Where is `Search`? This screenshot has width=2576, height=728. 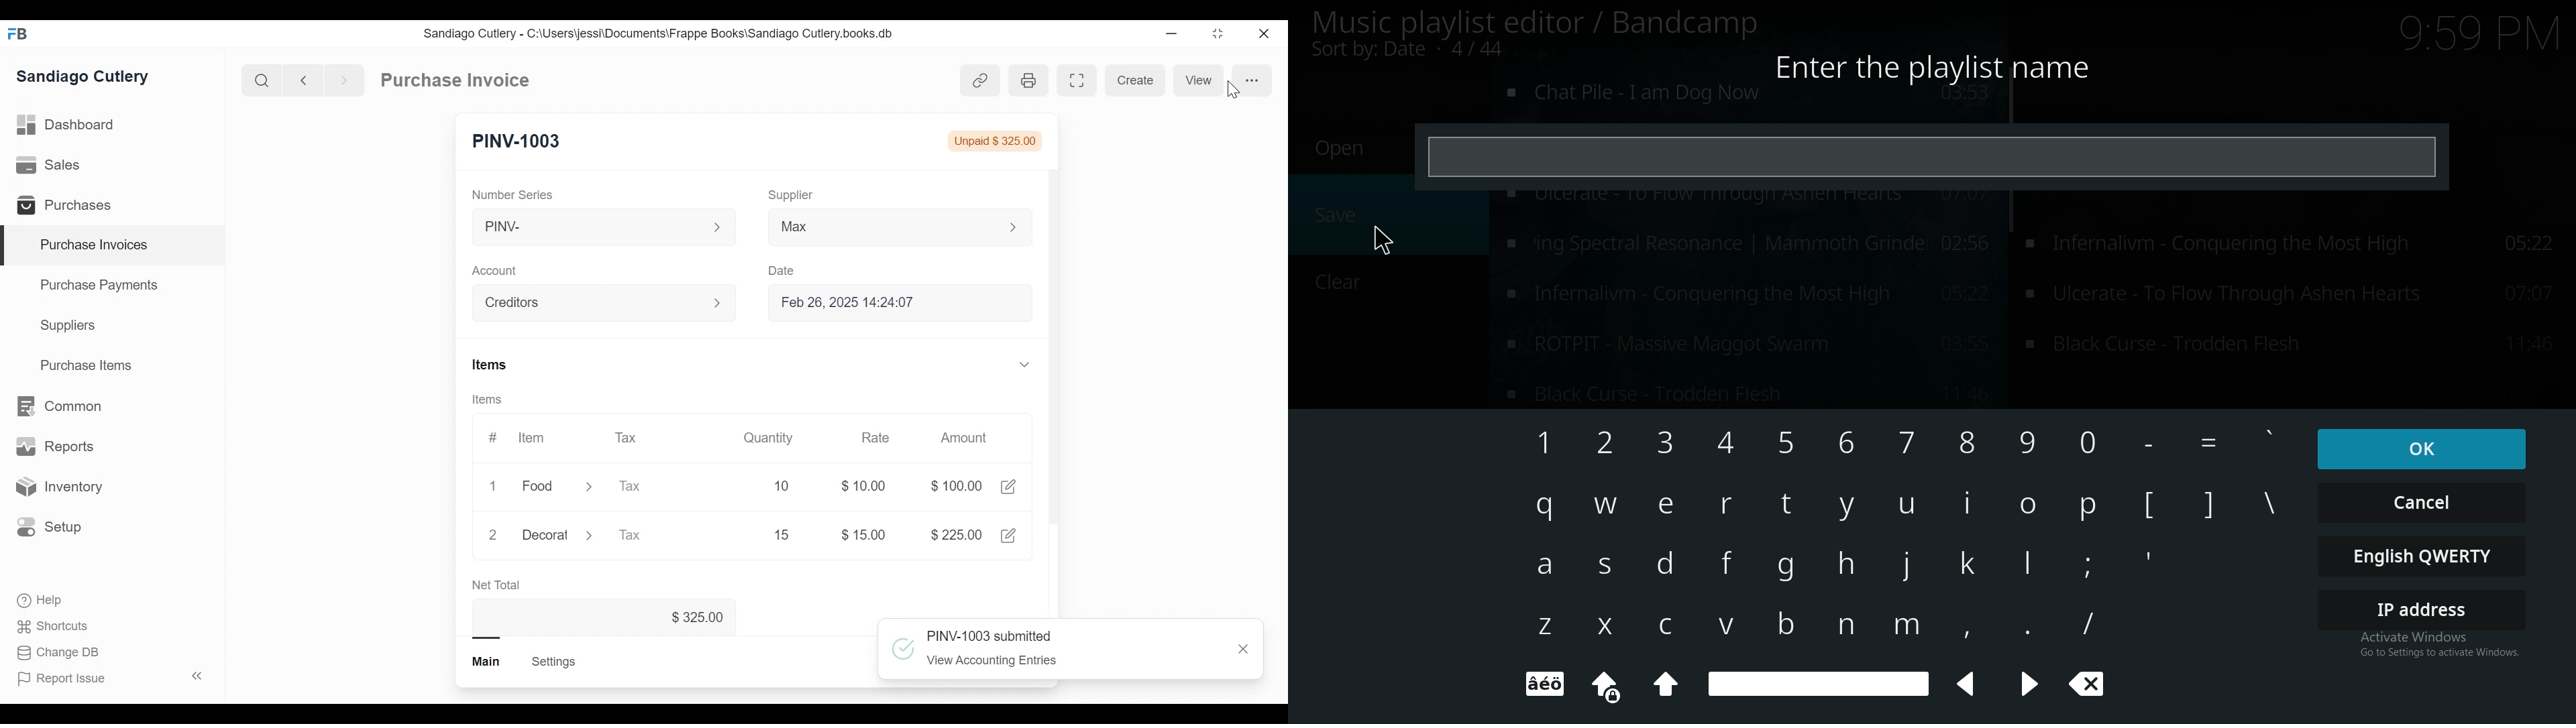 Search is located at coordinates (262, 80).